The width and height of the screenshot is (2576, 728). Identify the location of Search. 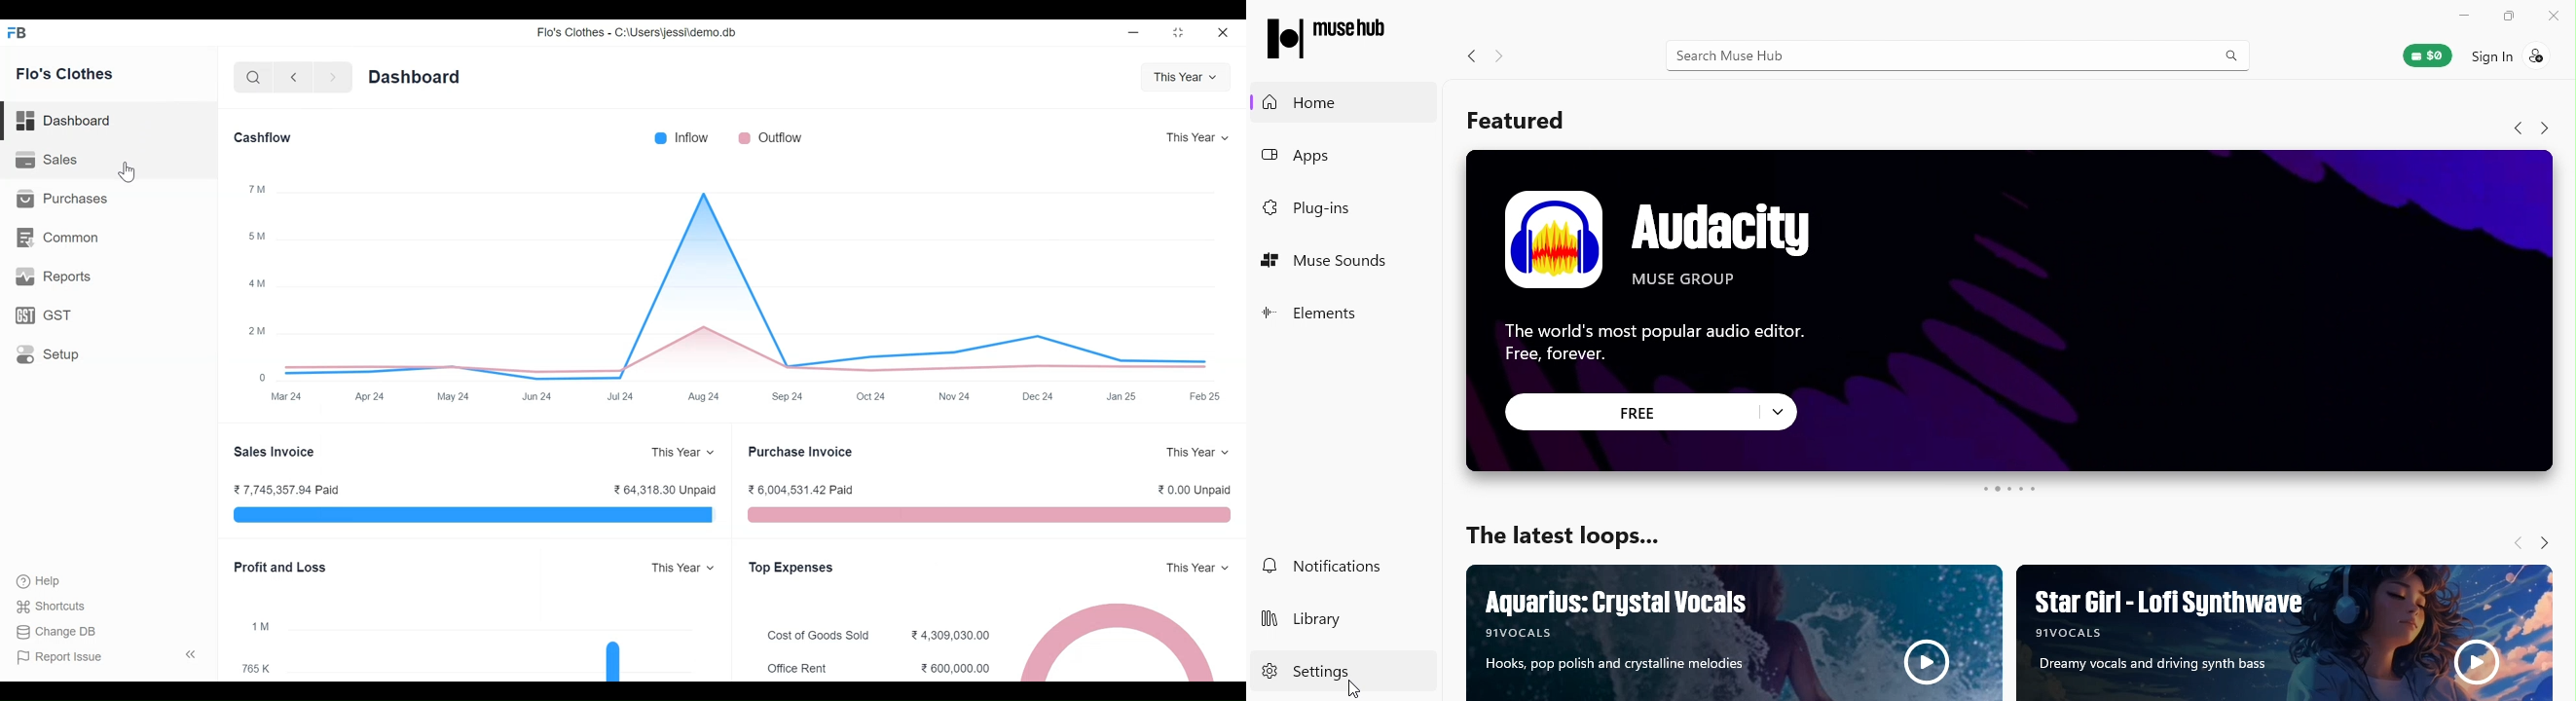
(256, 77).